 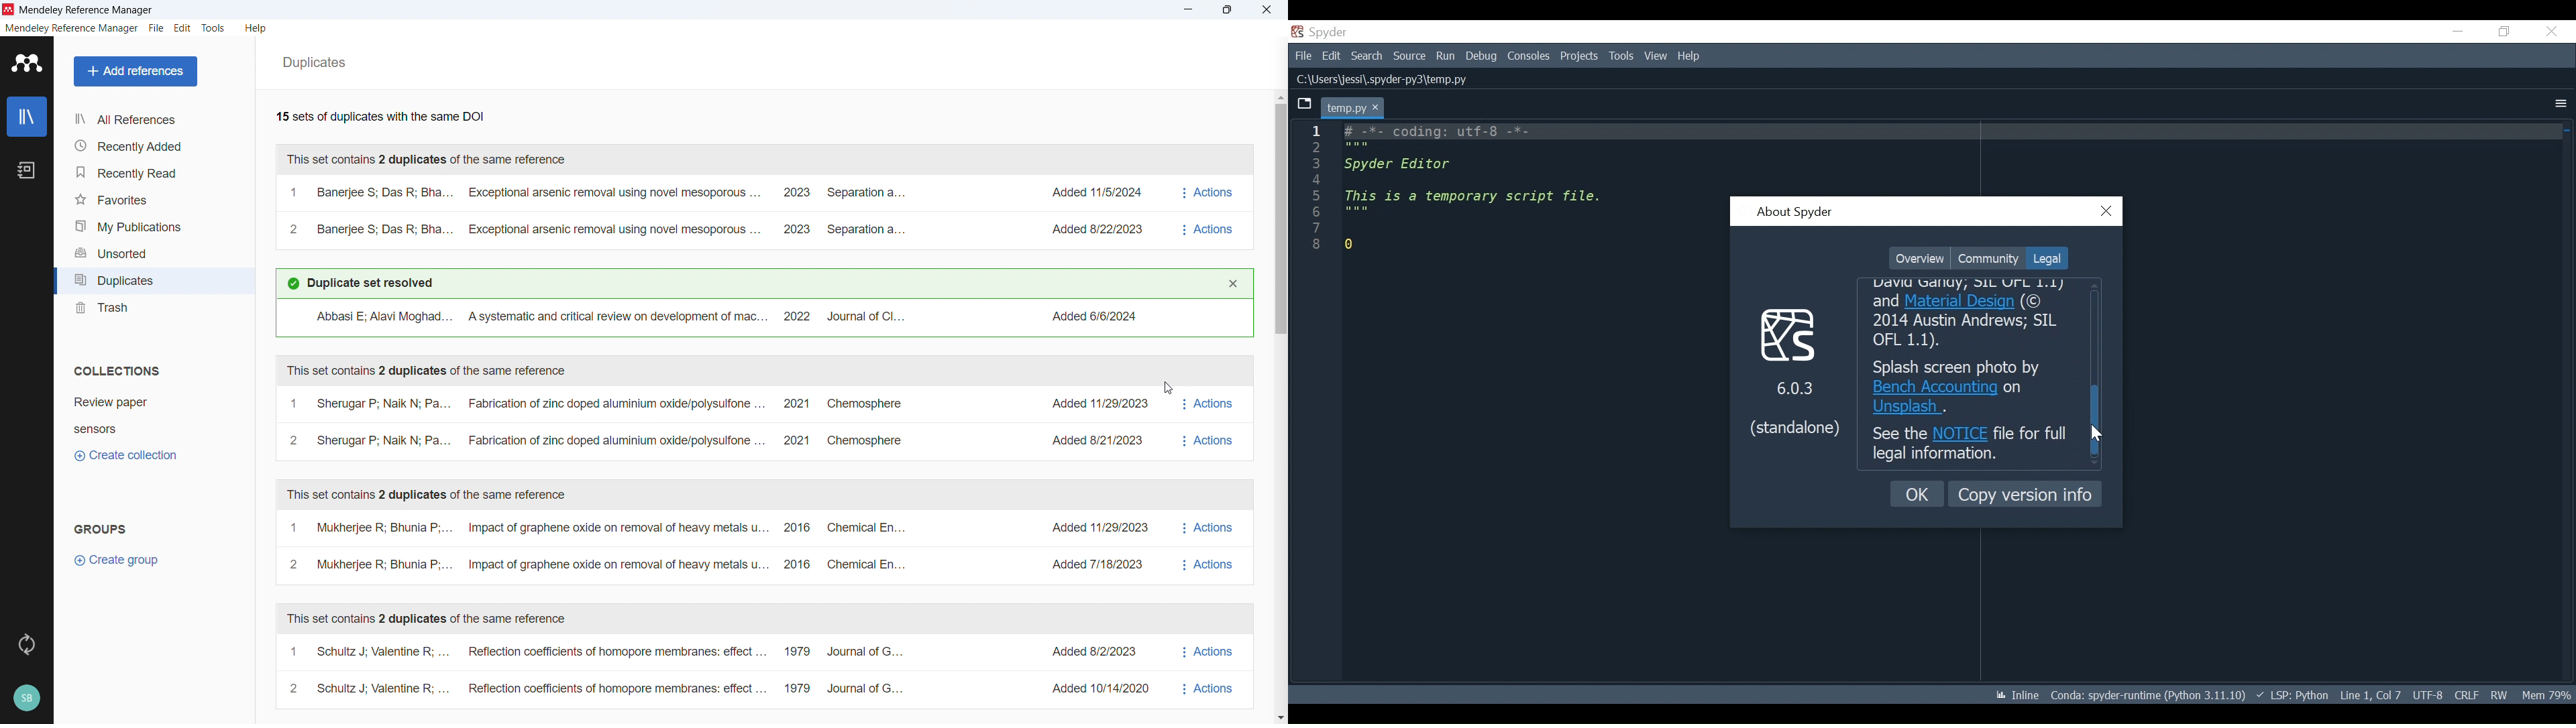 What do you see at coordinates (1483, 56) in the screenshot?
I see `Debug` at bounding box center [1483, 56].